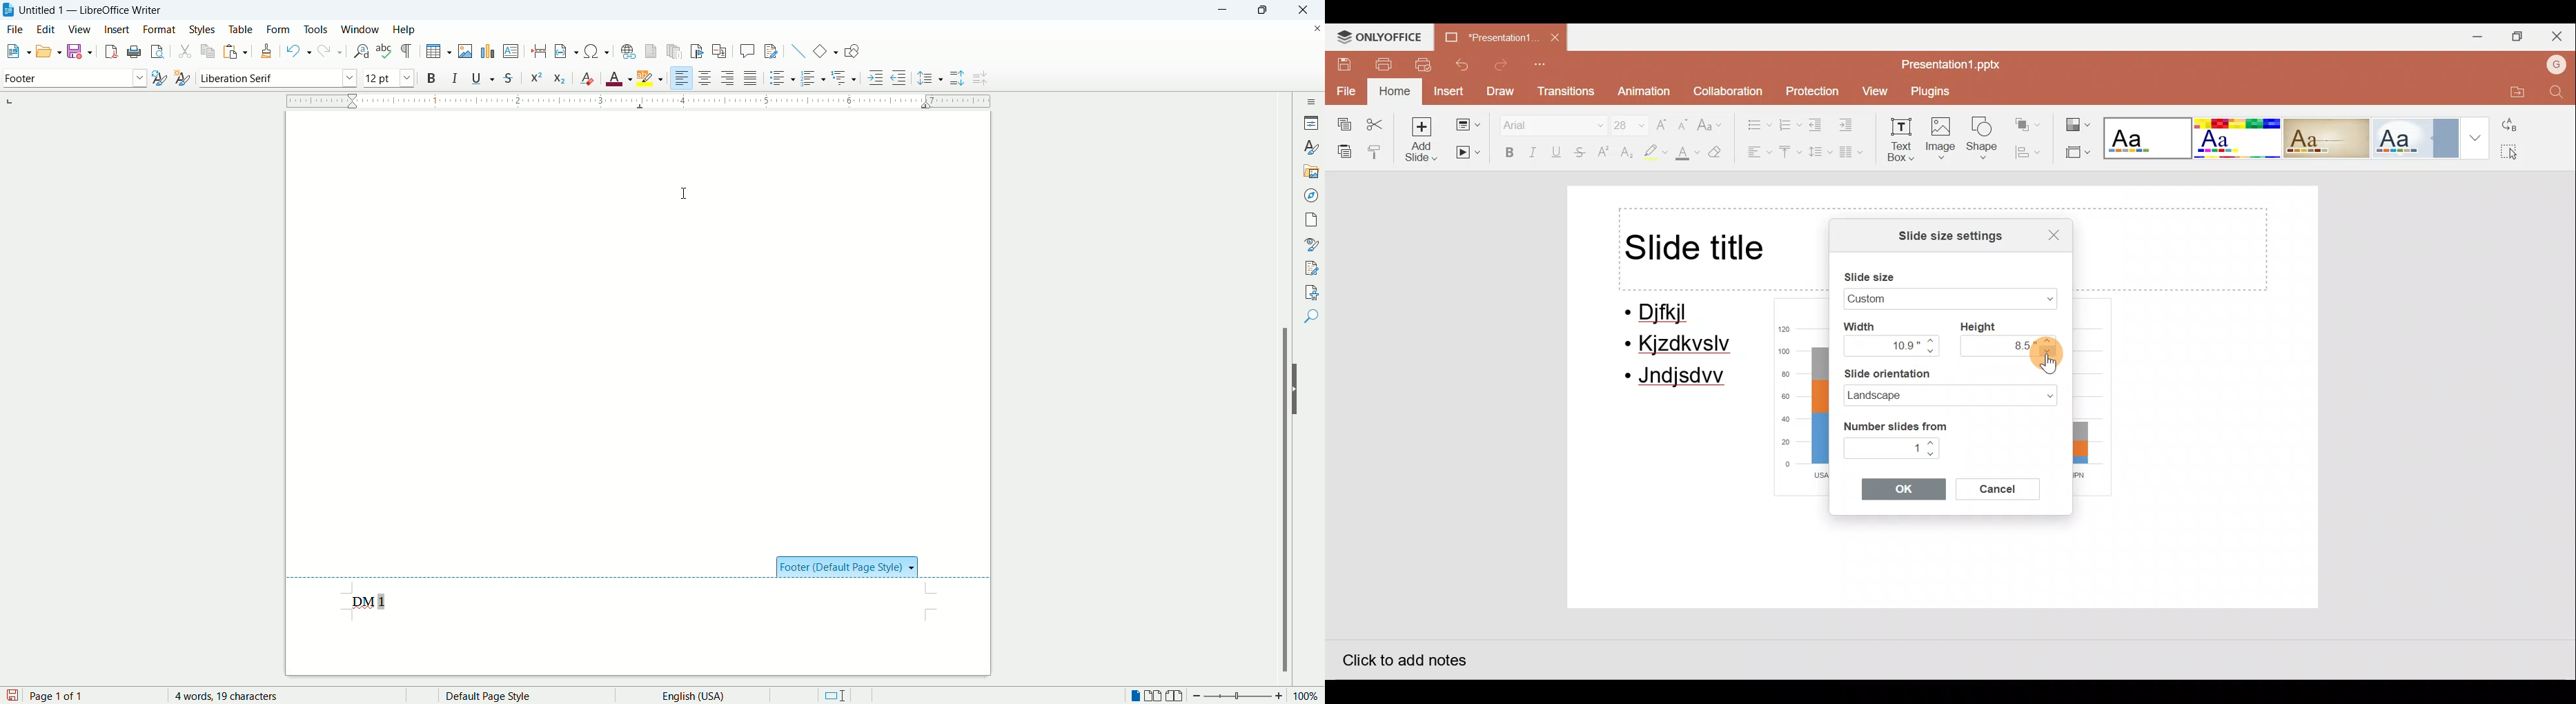 The width and height of the screenshot is (2576, 728). I want to click on Shape, so click(1986, 141).